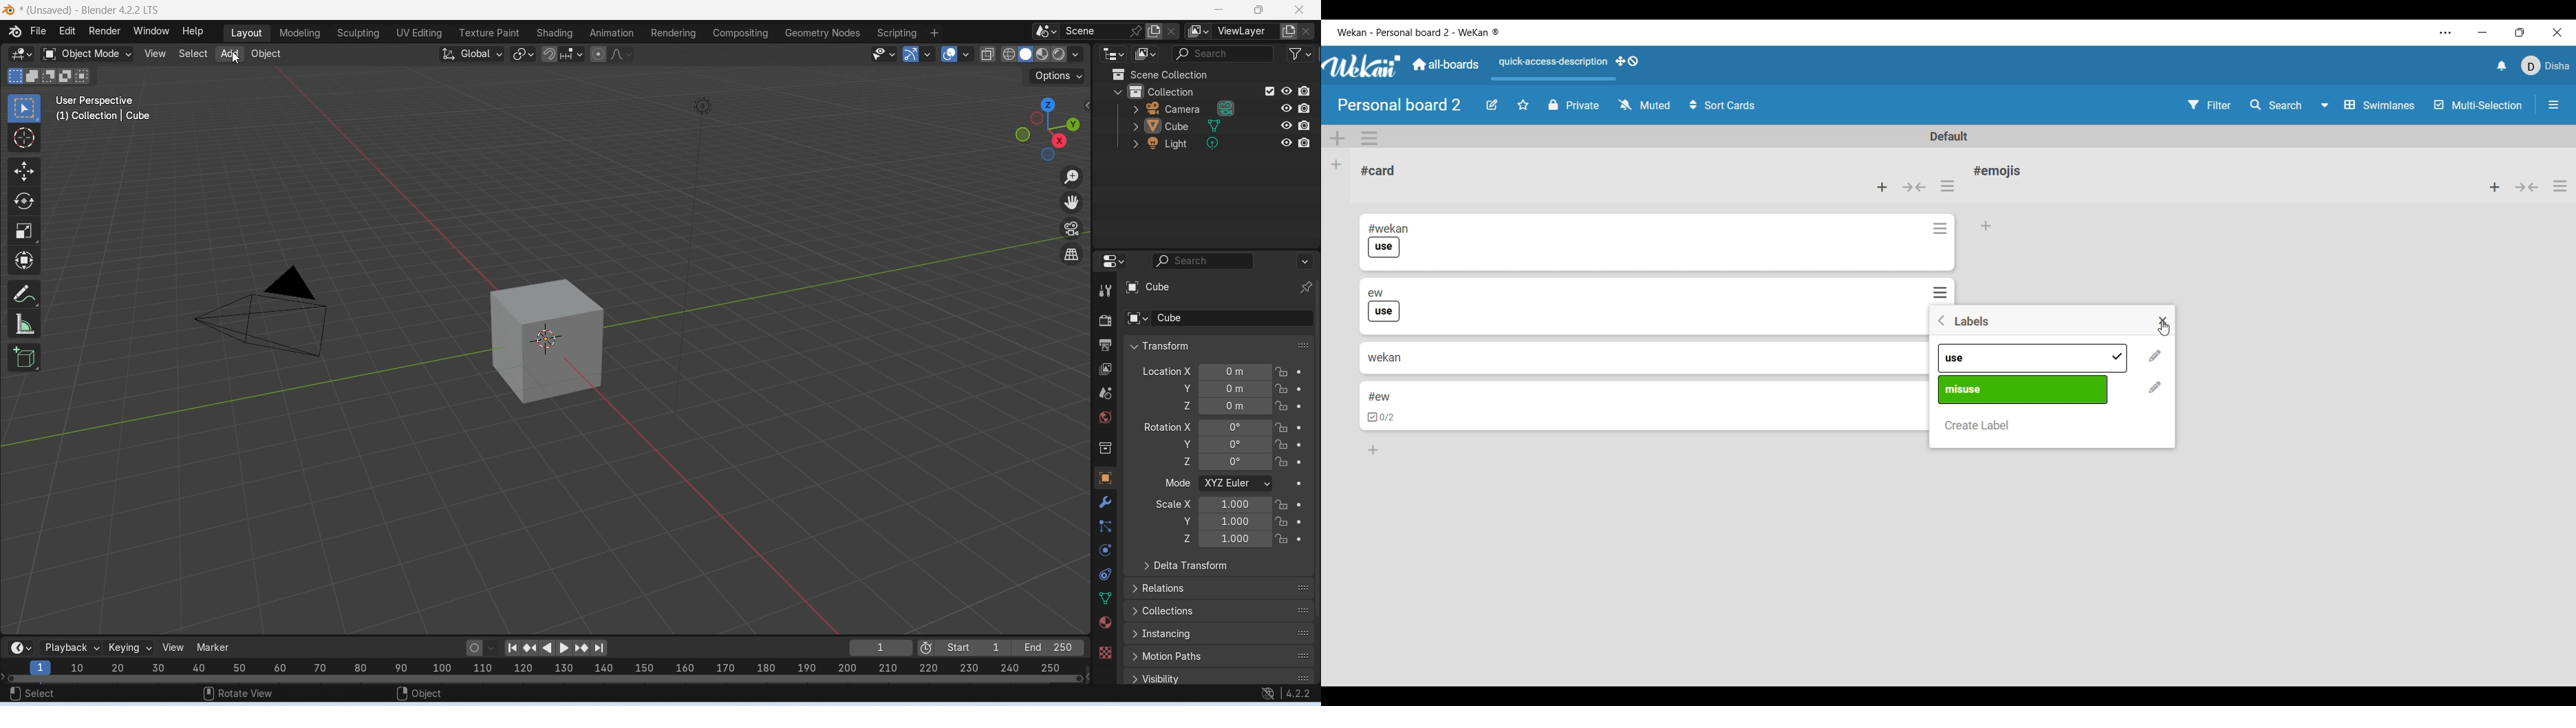  Describe the element at coordinates (1304, 125) in the screenshot. I see `disable in renders` at that location.